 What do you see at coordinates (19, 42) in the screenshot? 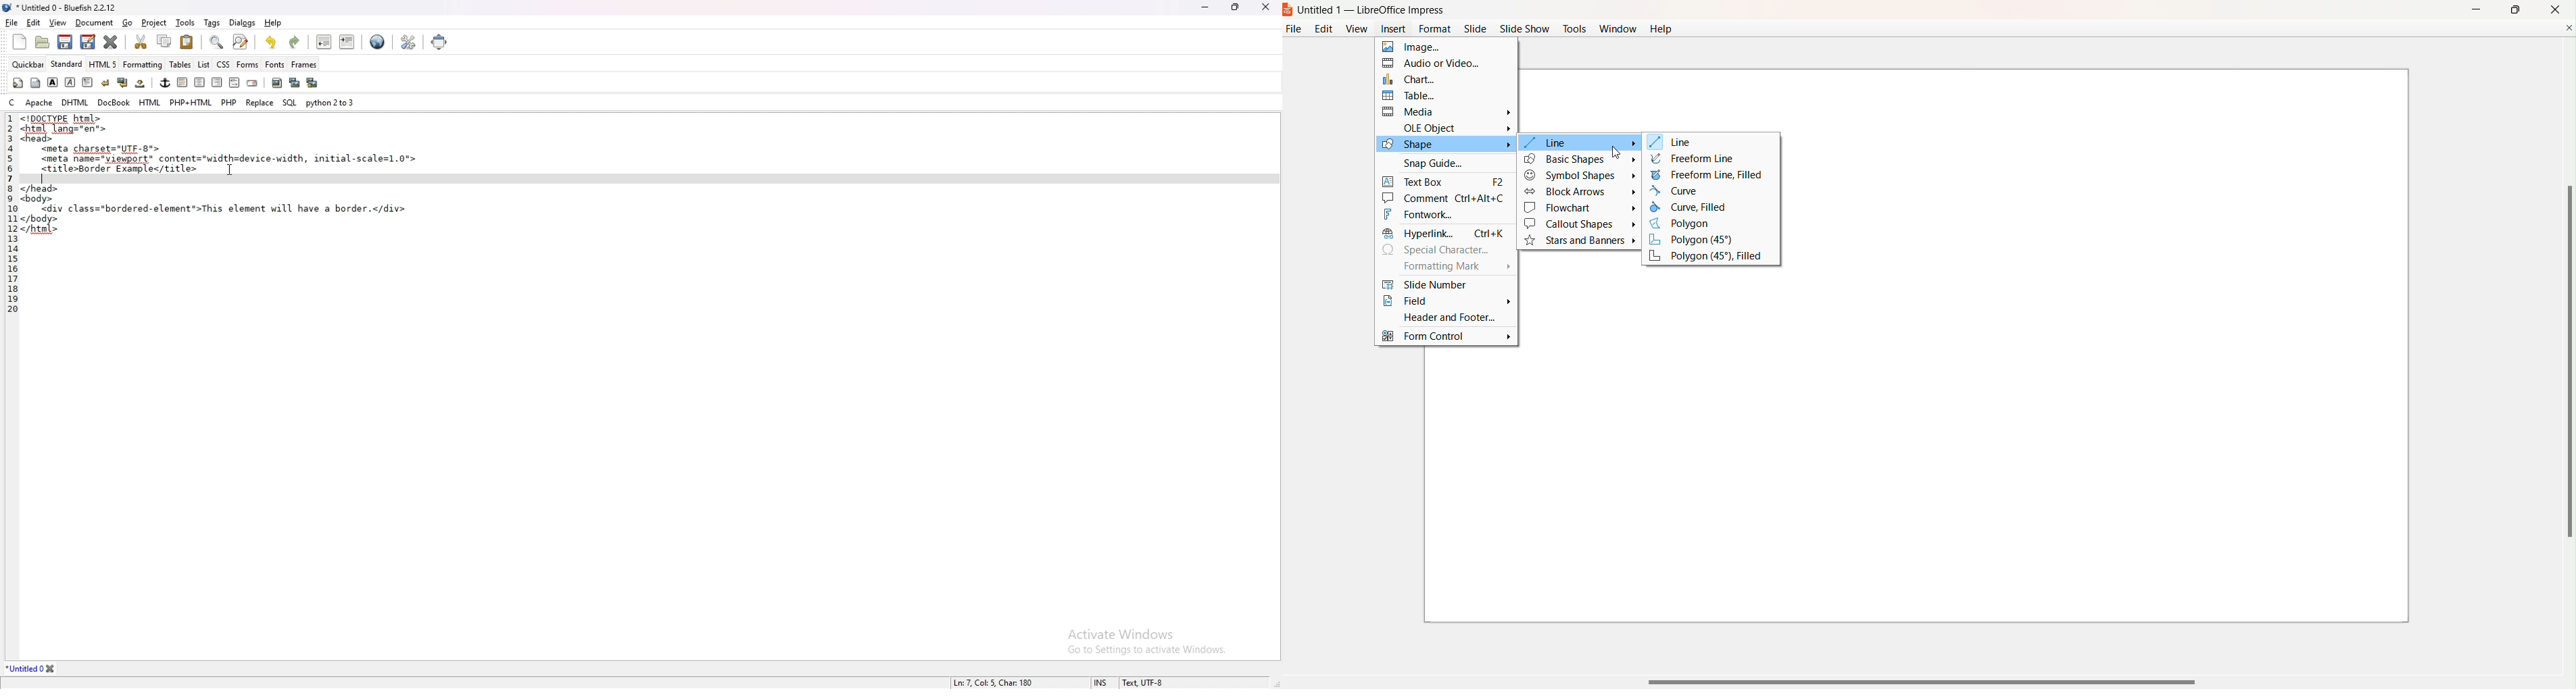
I see `new` at bounding box center [19, 42].